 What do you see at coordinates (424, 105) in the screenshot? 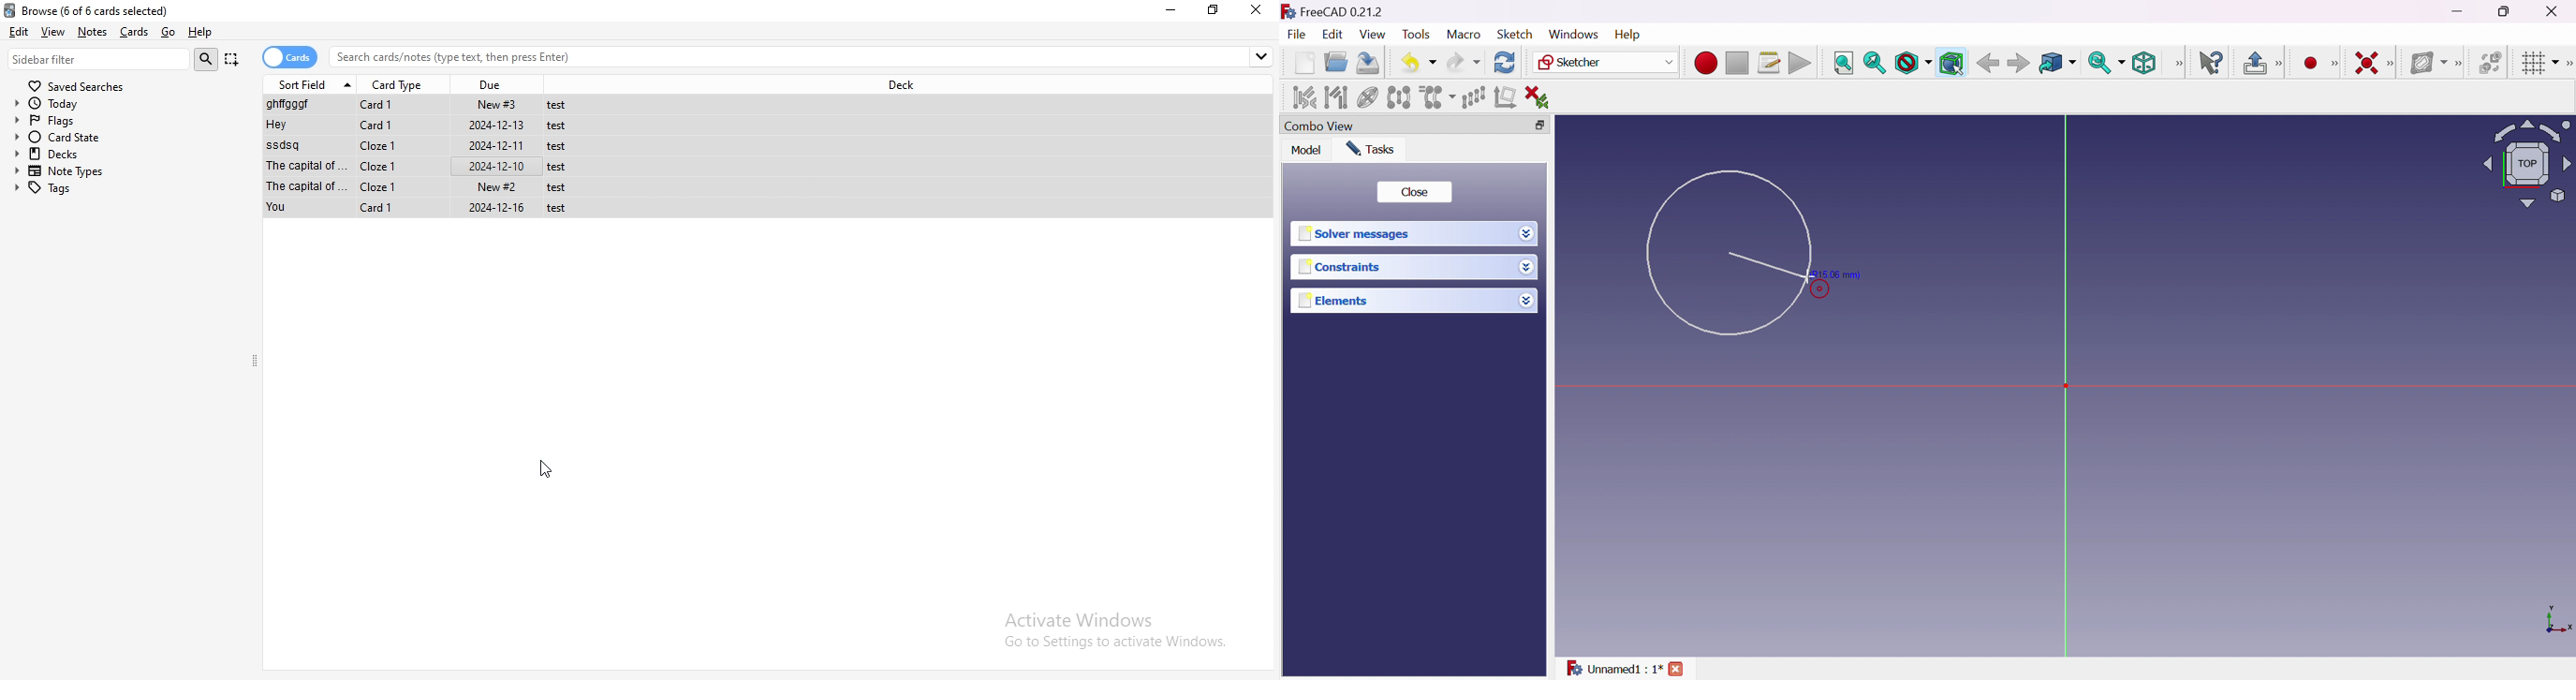
I see `File` at bounding box center [424, 105].